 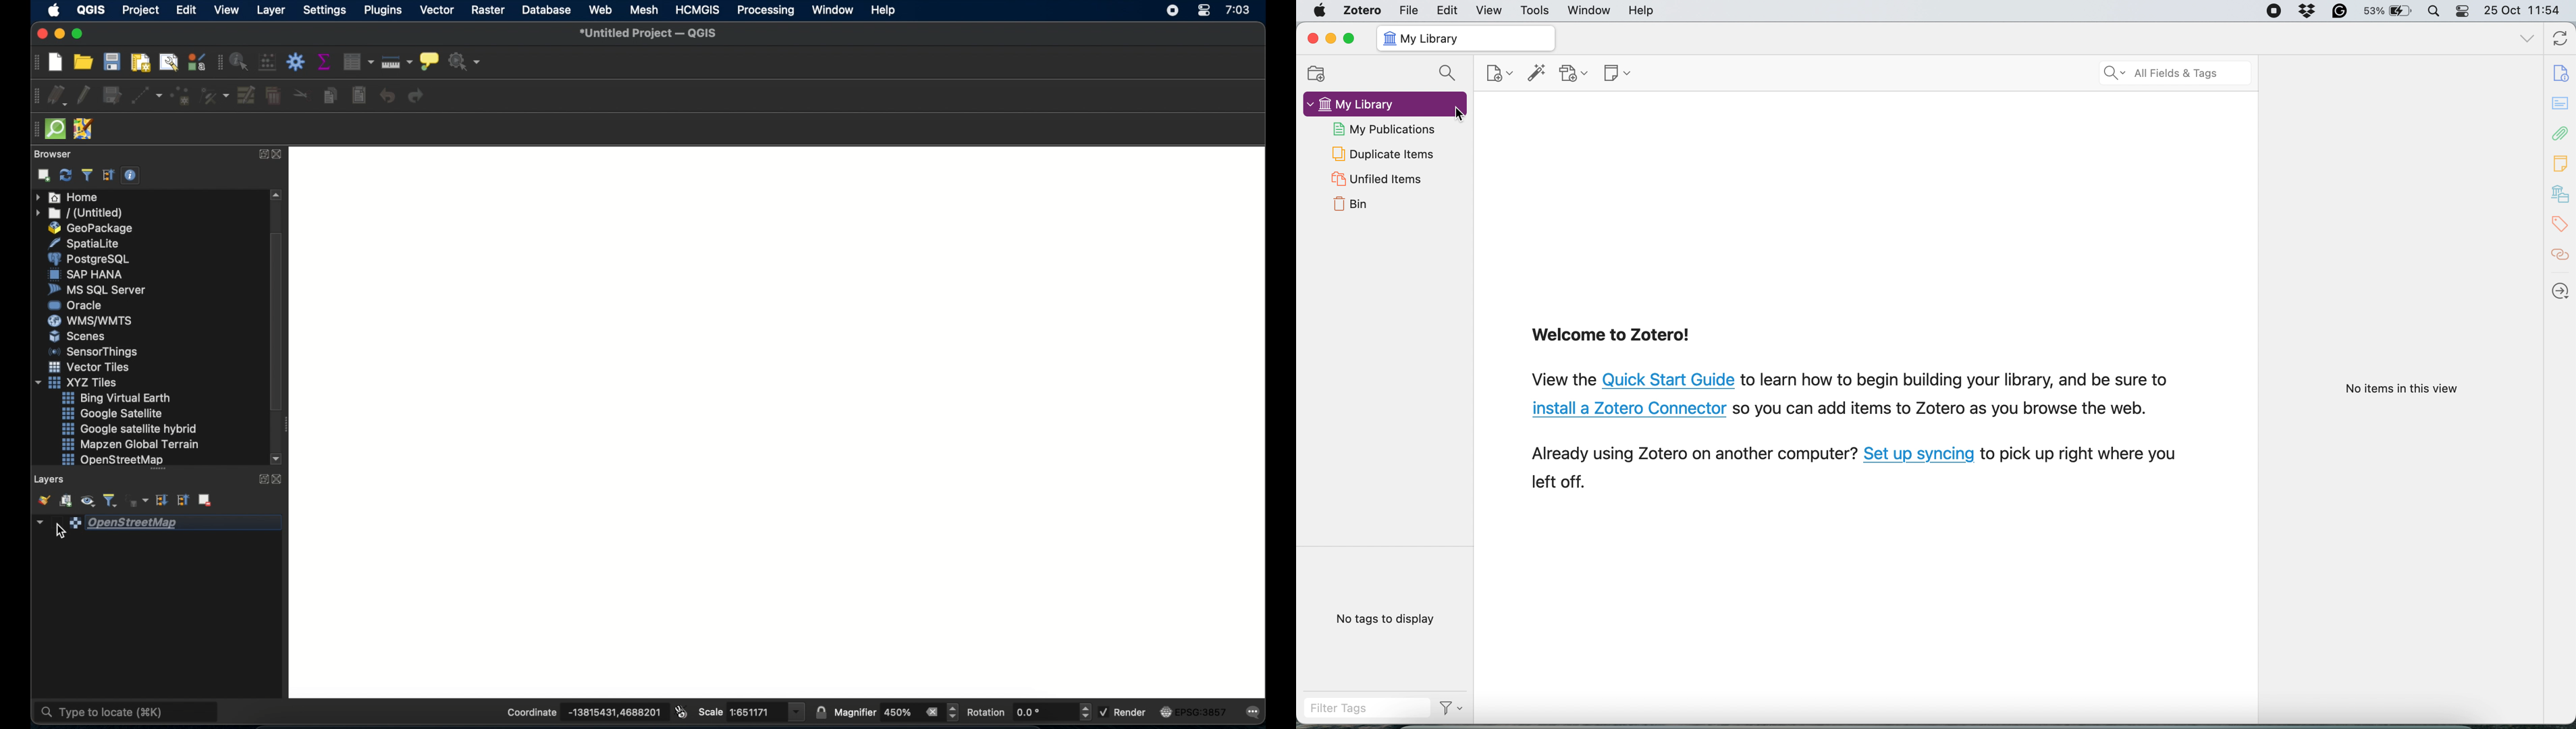 I want to click on close, so click(x=279, y=481).